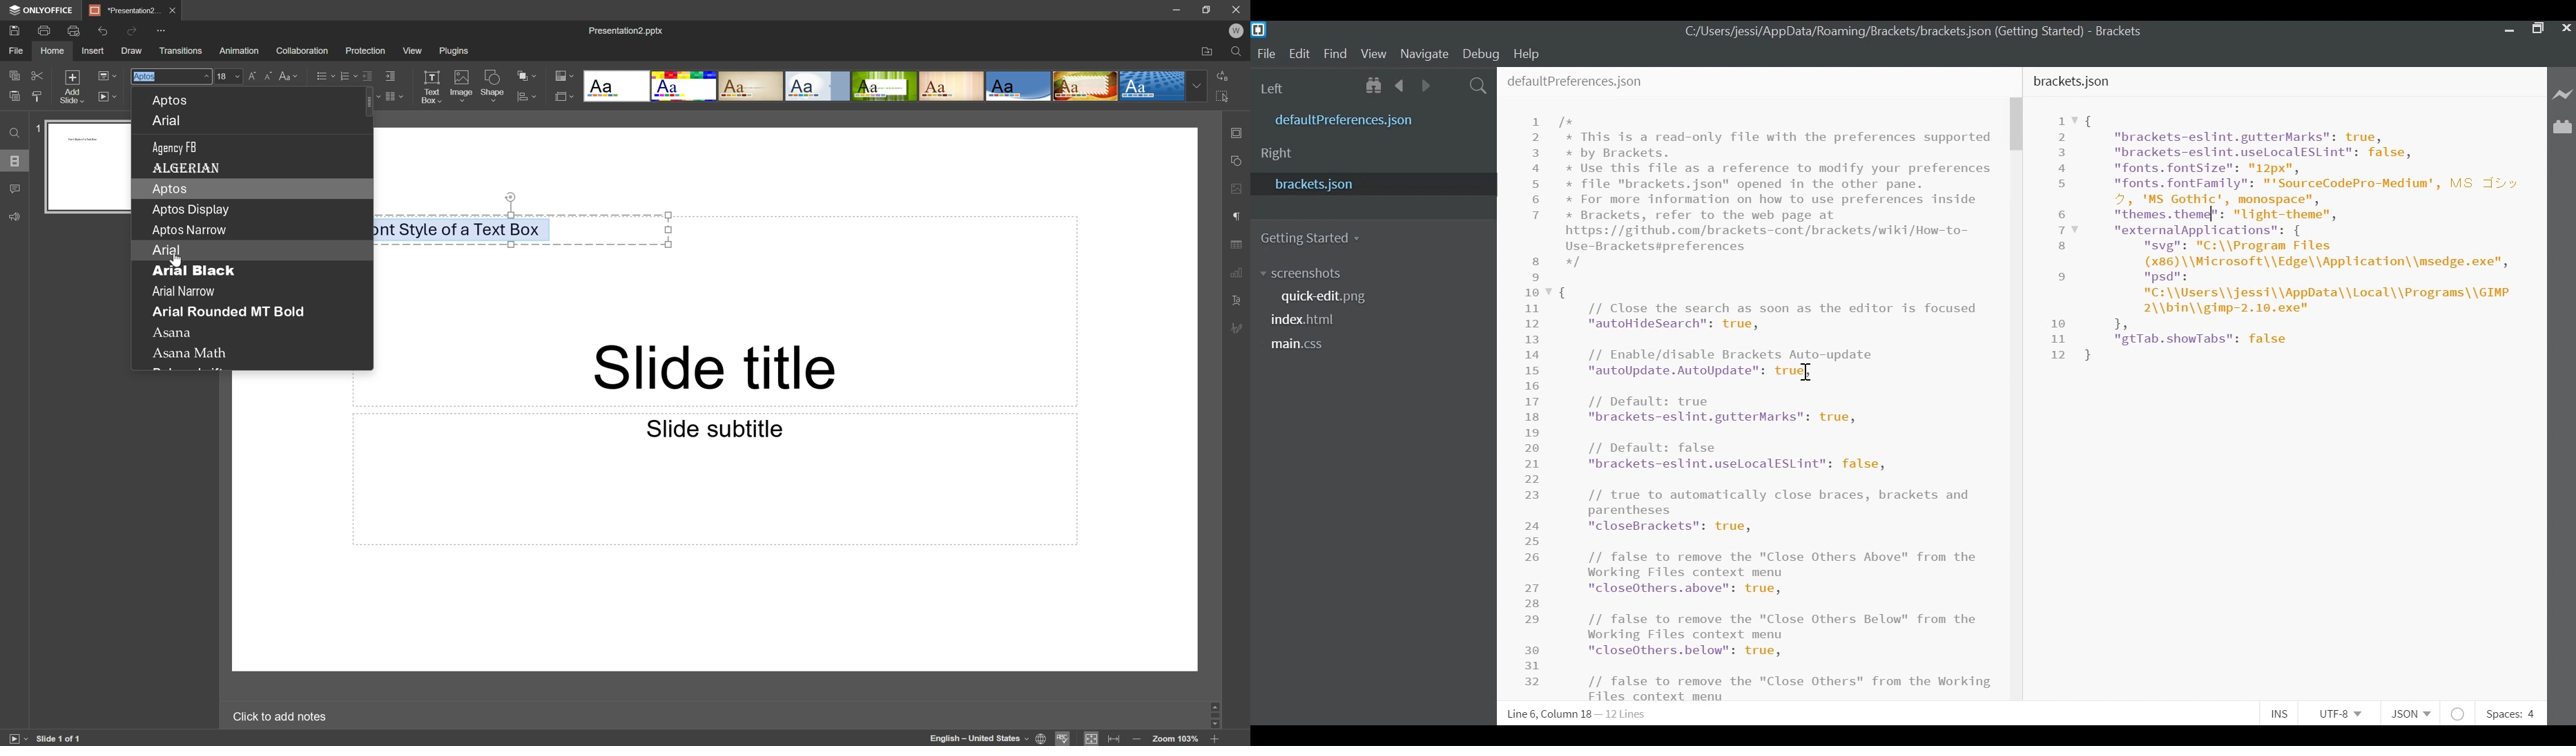 This screenshot has width=2576, height=756. Describe the element at coordinates (1238, 217) in the screenshot. I see `Paragraph settings` at that location.